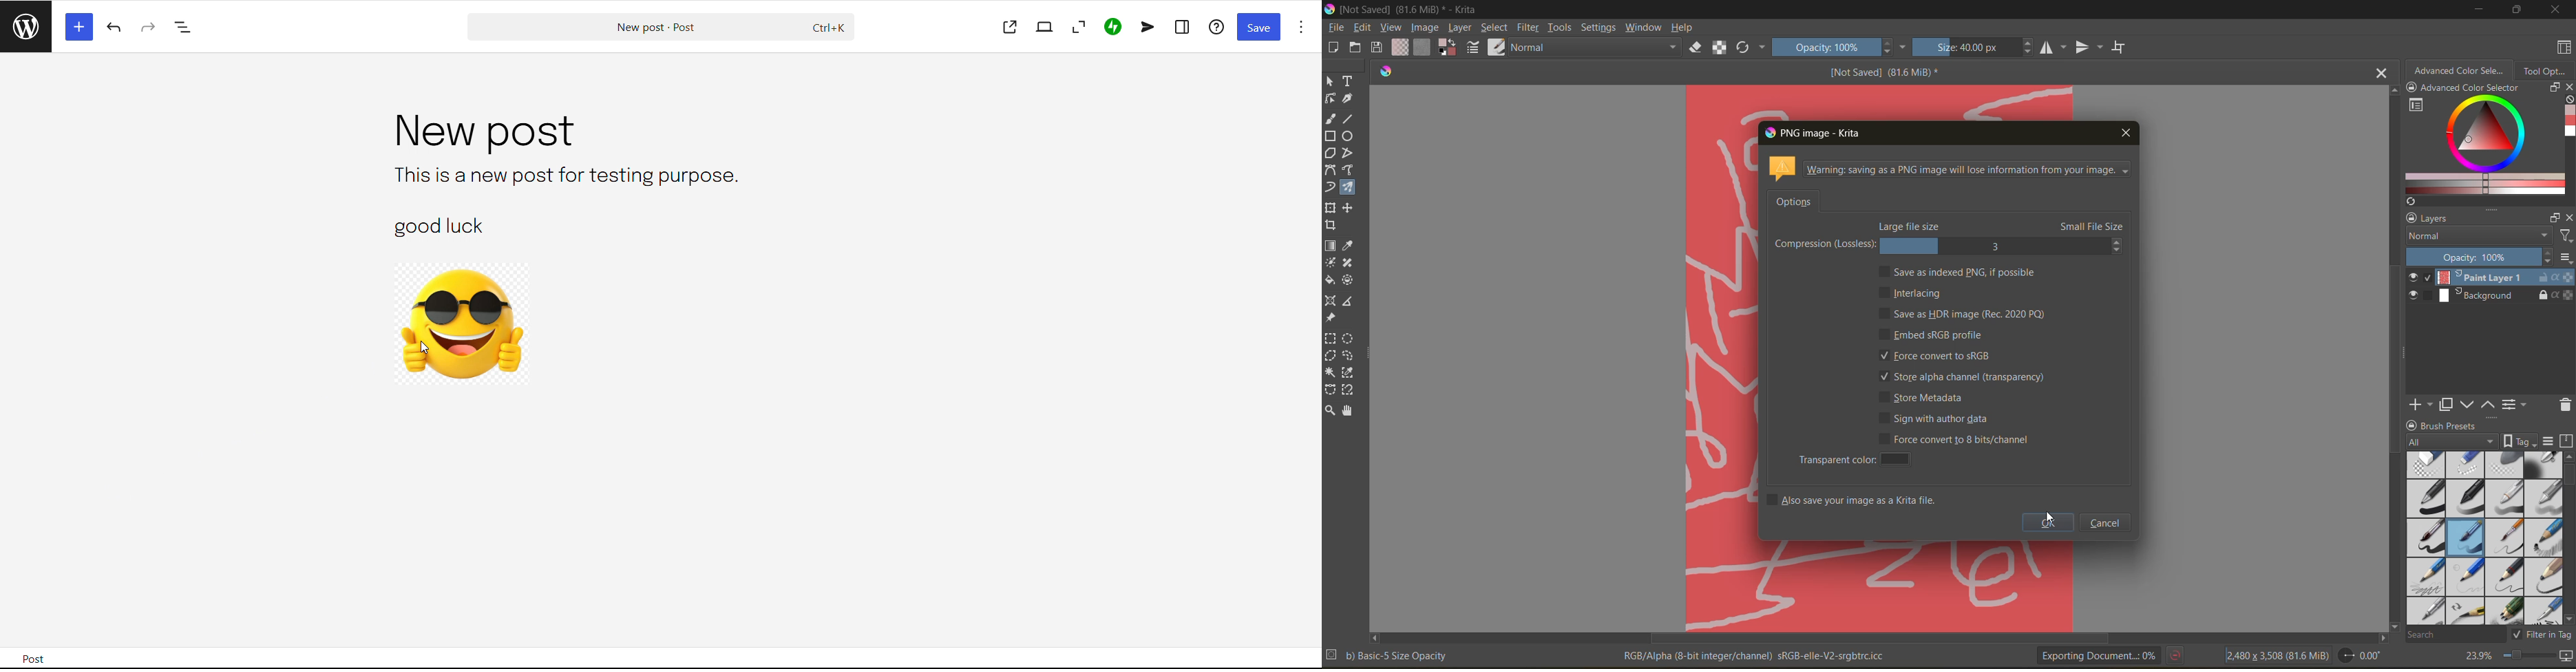 This screenshot has height=672, width=2576. I want to click on tool, so click(1331, 301).